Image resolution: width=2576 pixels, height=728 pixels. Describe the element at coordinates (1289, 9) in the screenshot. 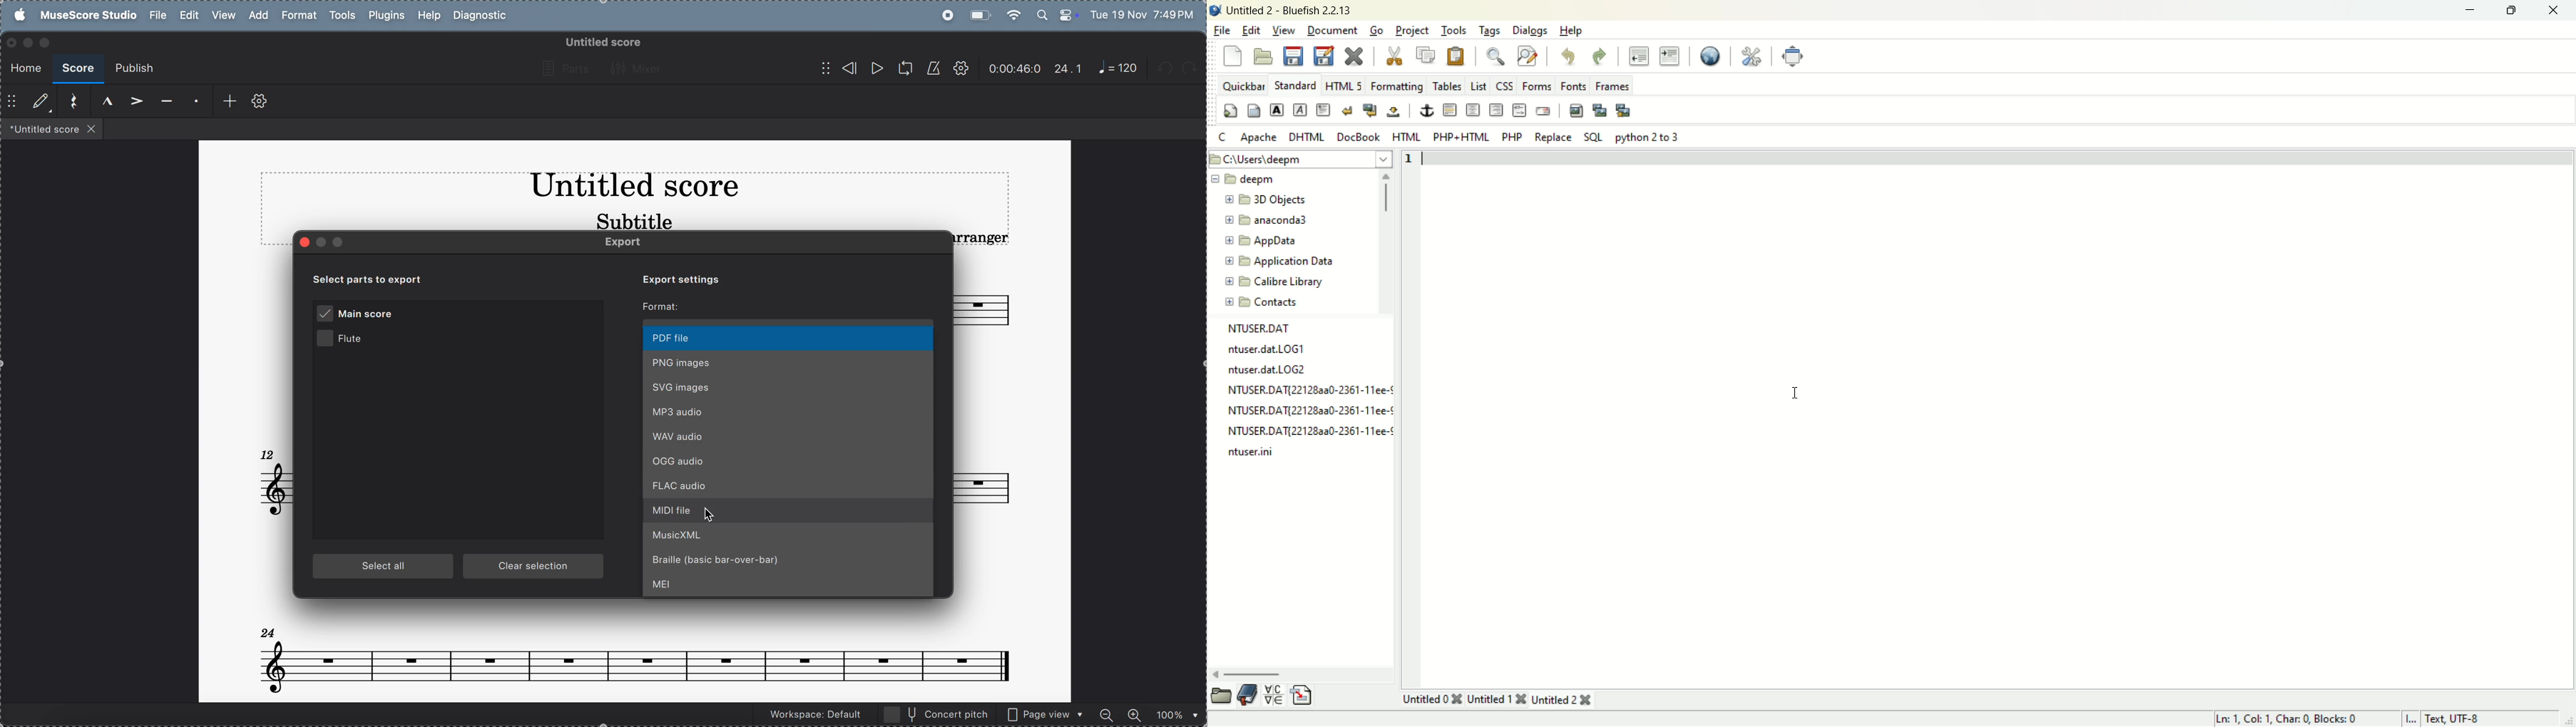

I see `untitled2-Bluefish 2.2.13` at that location.